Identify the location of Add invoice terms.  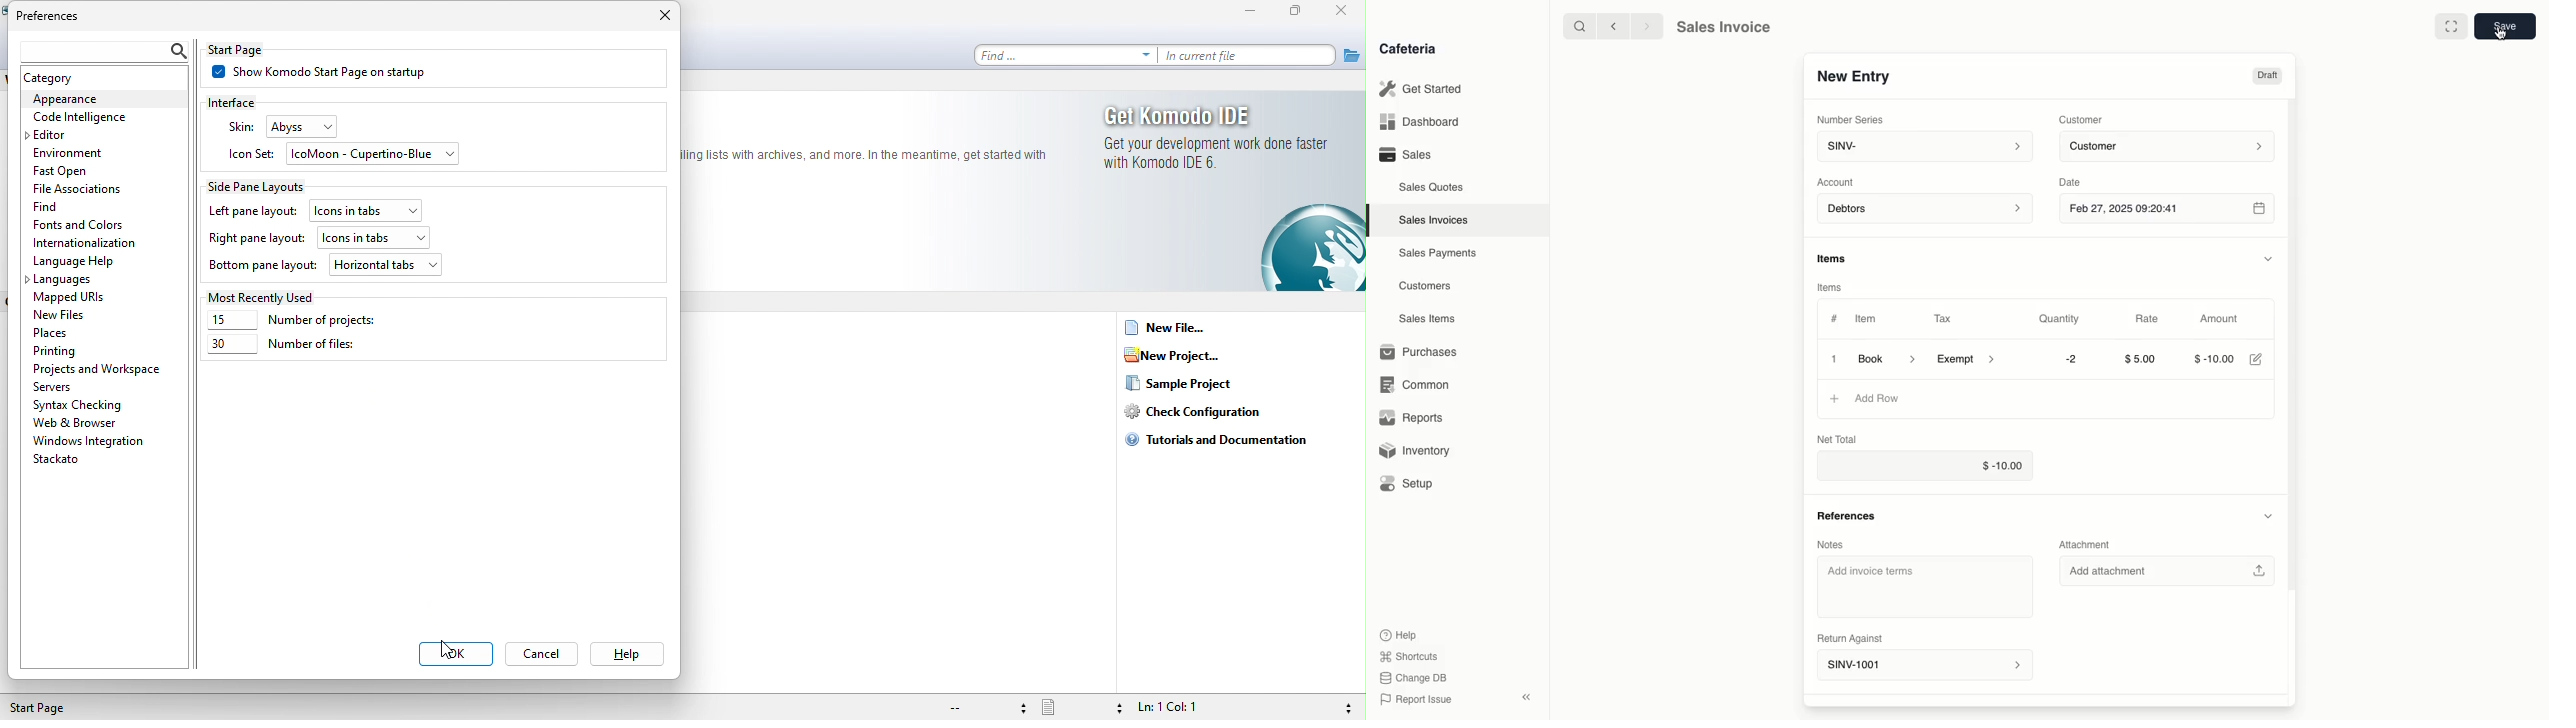
(1923, 586).